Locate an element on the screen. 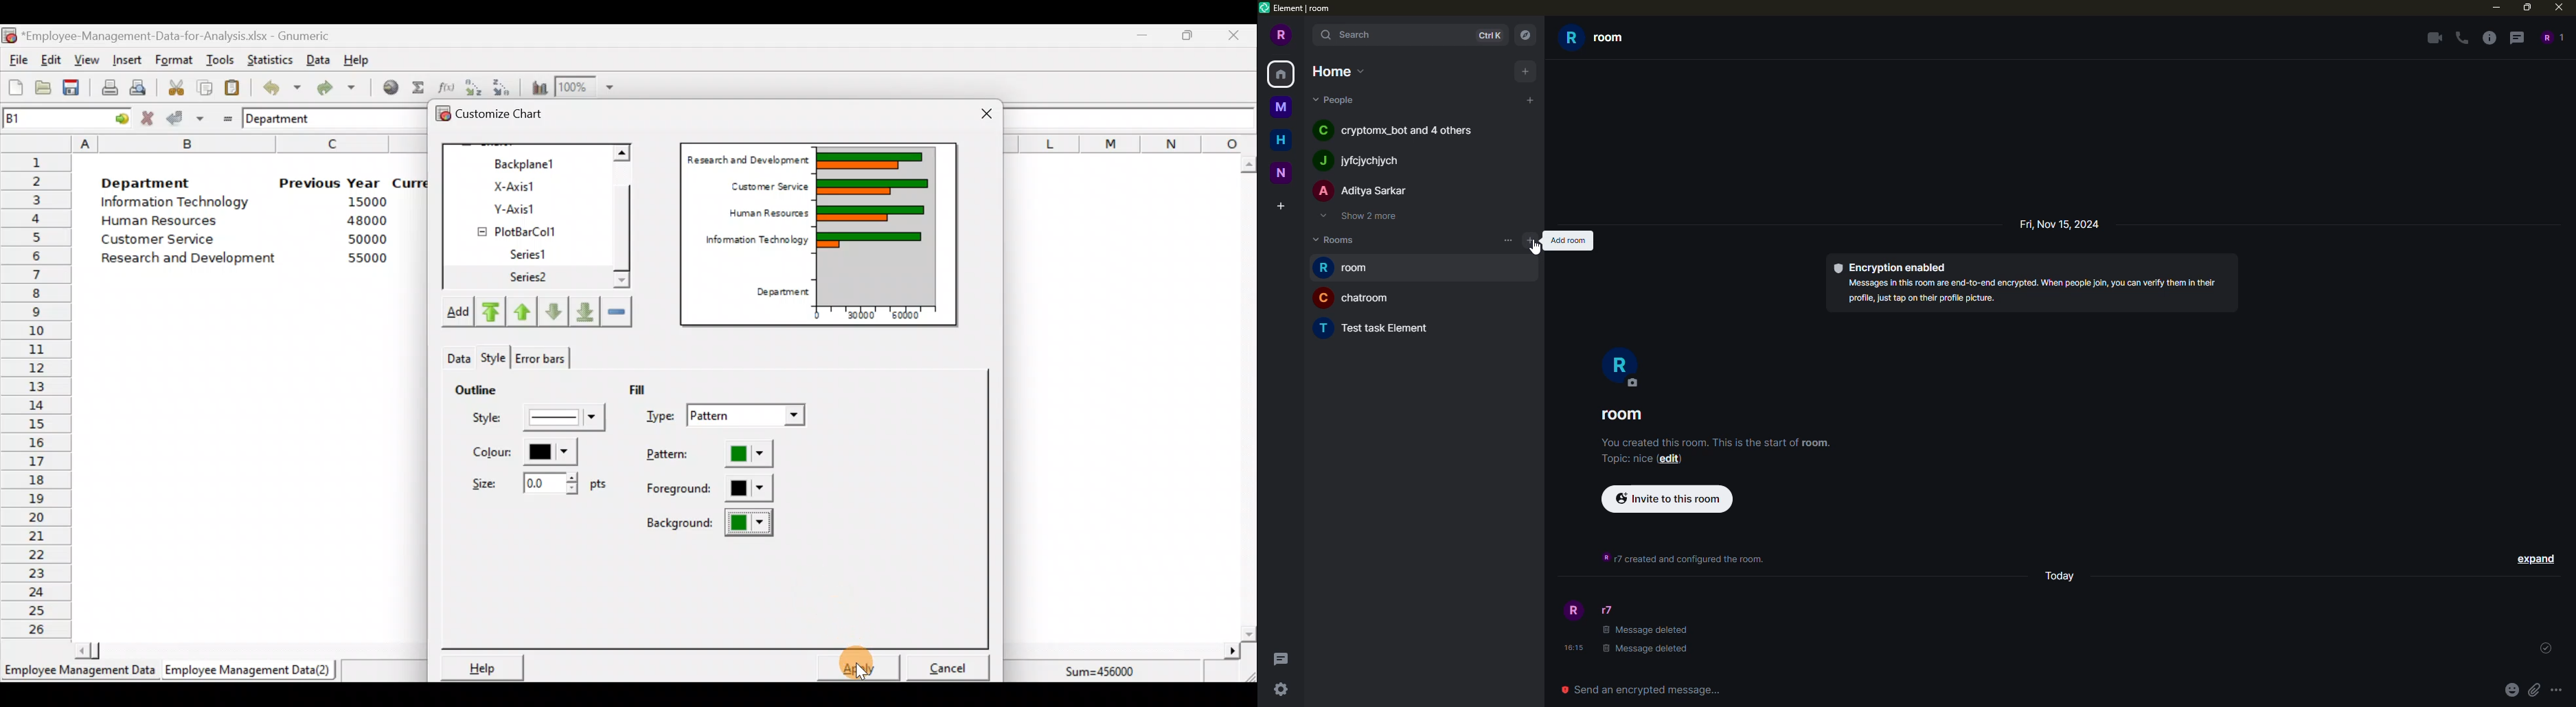  people is located at coordinates (1403, 129).